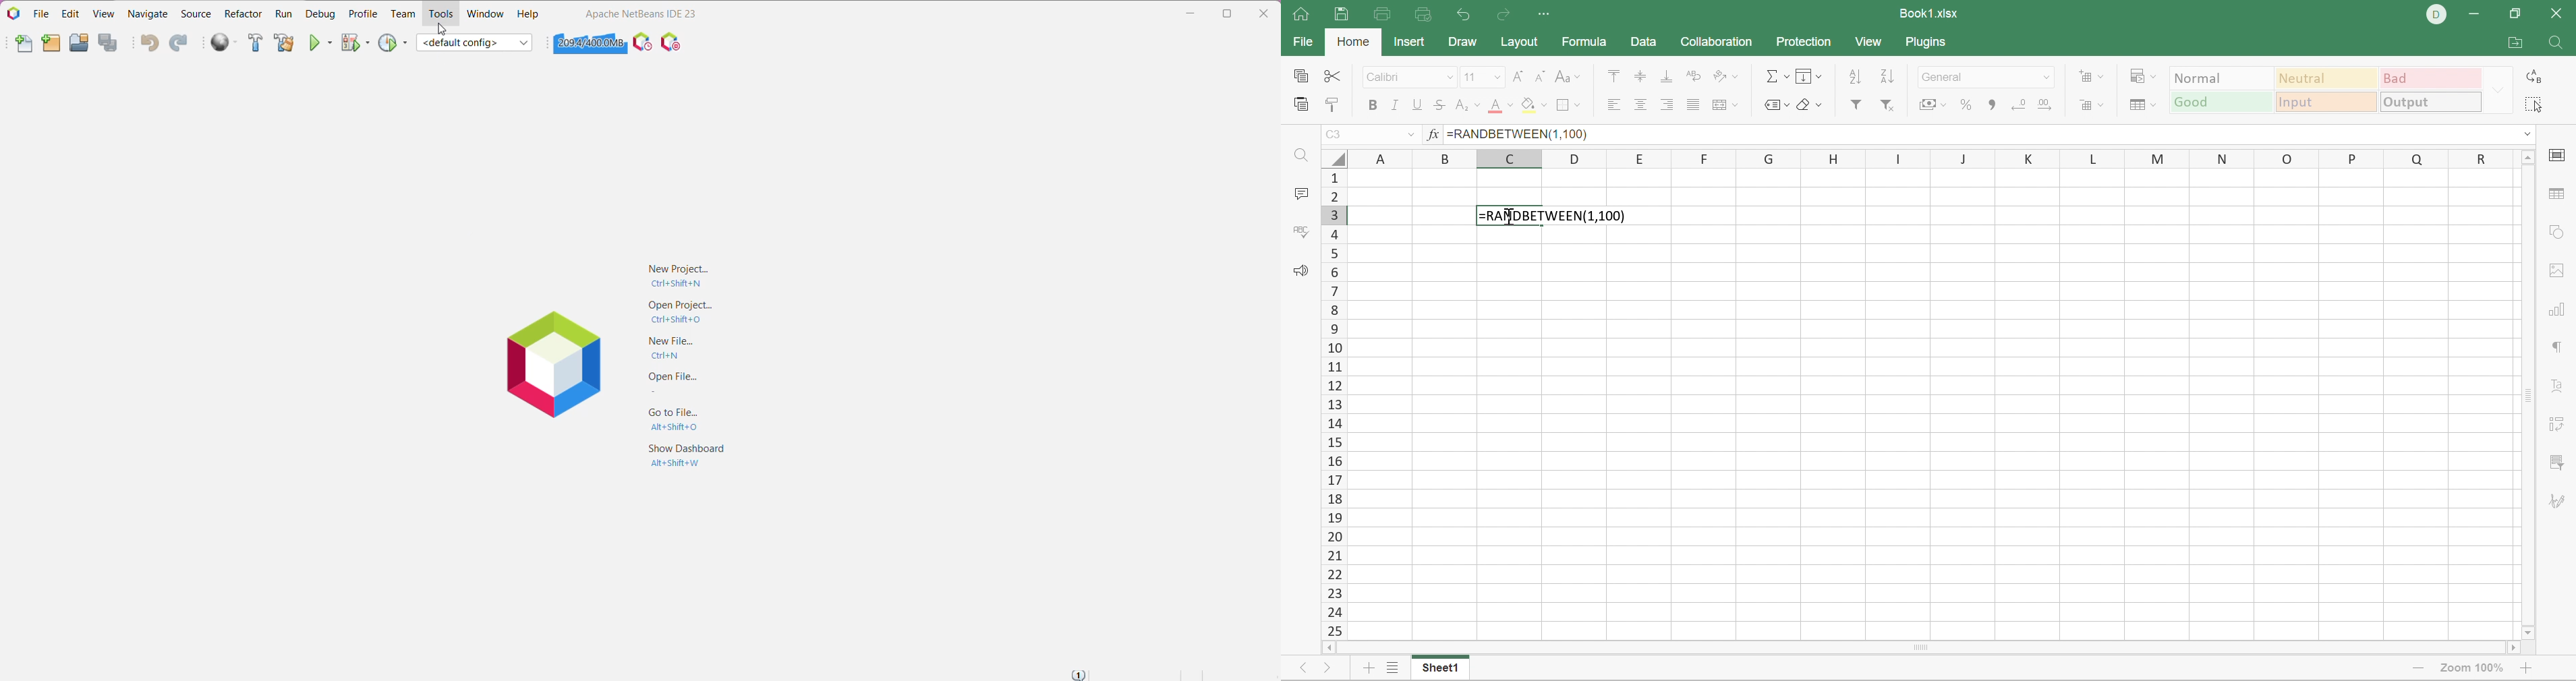  I want to click on Remove filter, so click(1889, 104).